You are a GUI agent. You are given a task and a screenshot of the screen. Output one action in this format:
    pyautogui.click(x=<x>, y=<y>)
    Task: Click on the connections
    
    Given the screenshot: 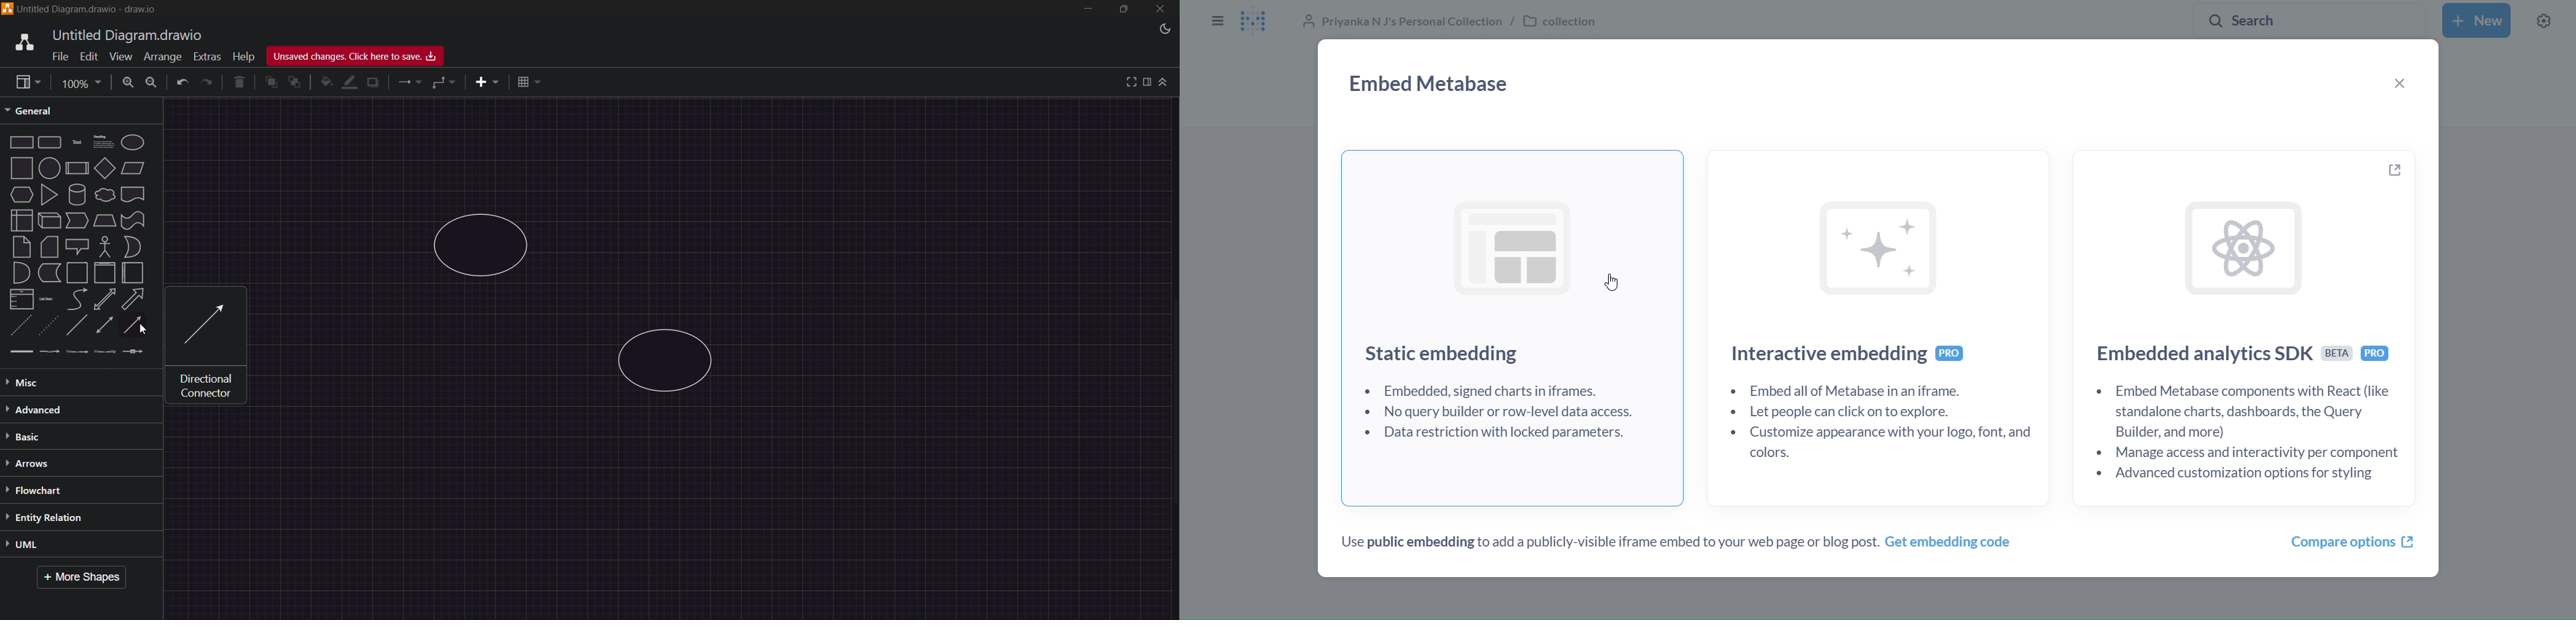 What is the action you would take?
    pyautogui.click(x=409, y=83)
    